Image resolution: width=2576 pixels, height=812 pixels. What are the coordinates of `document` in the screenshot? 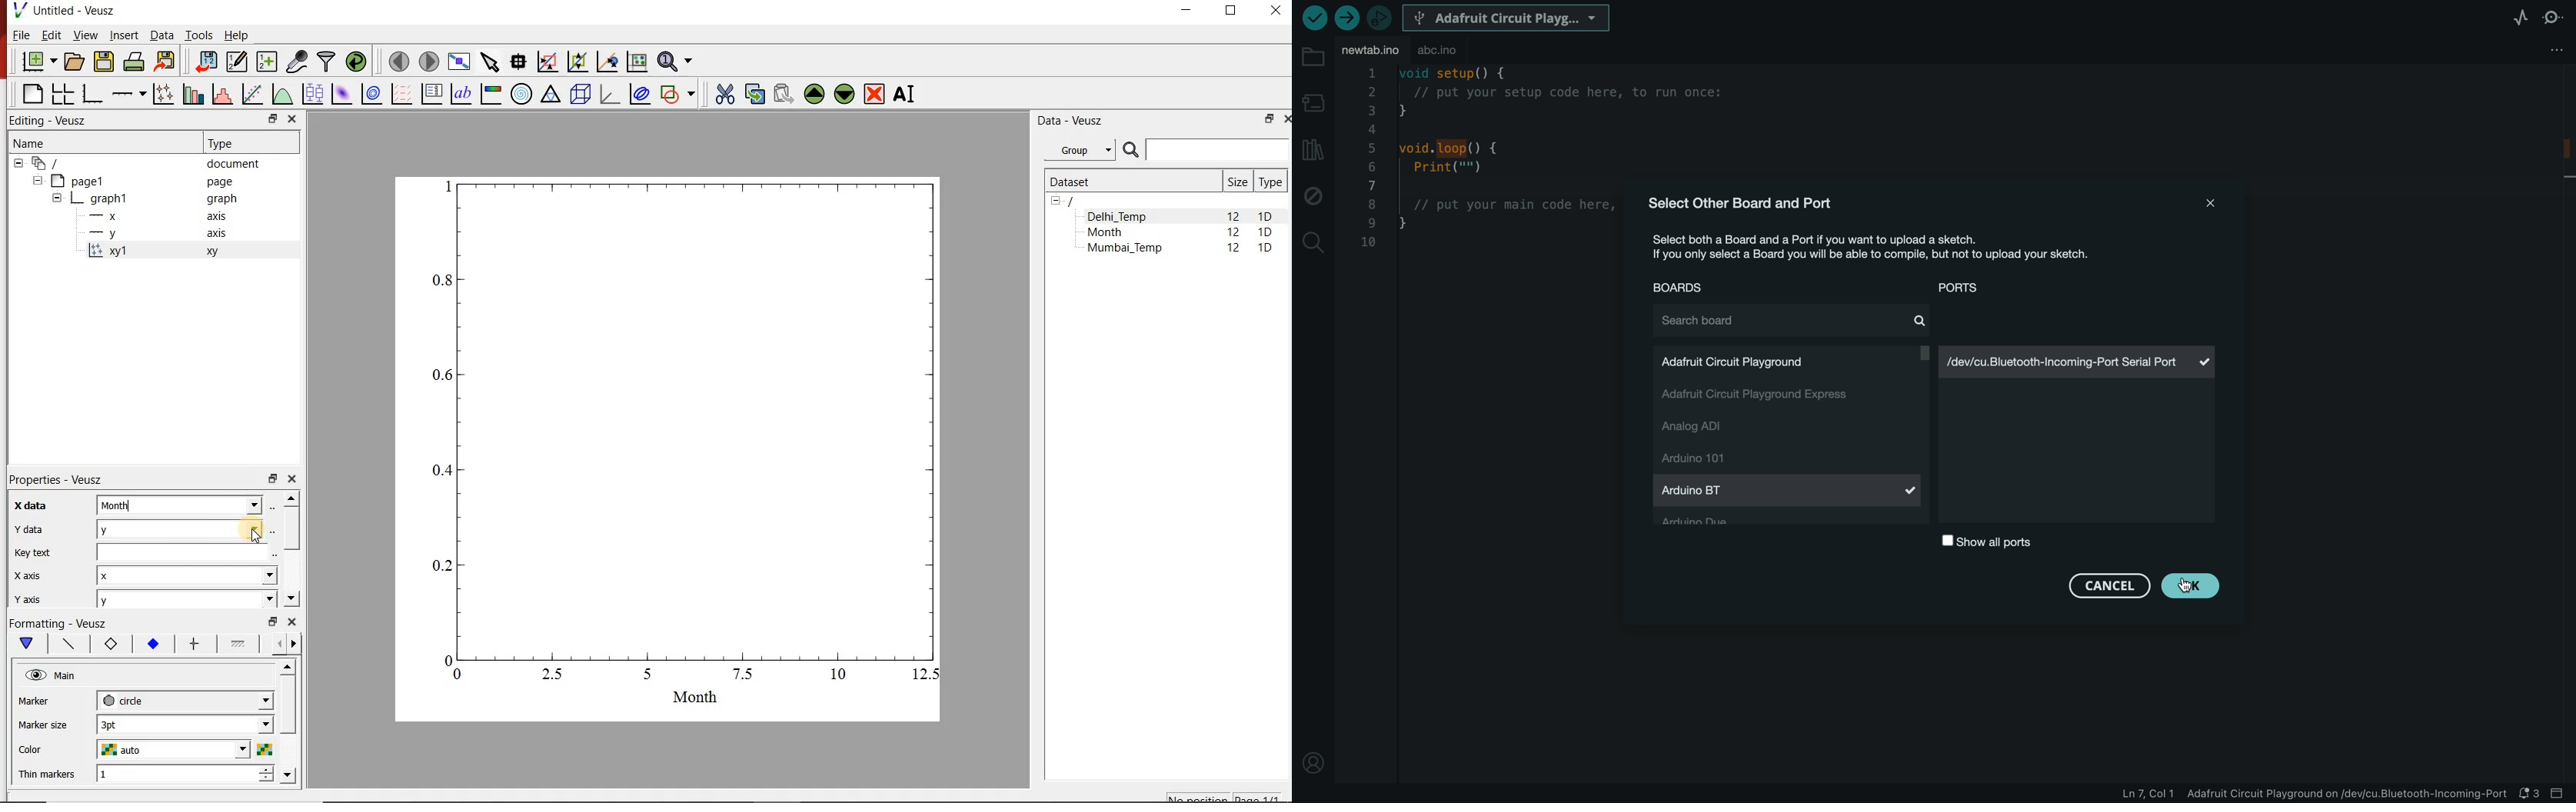 It's located at (140, 162).